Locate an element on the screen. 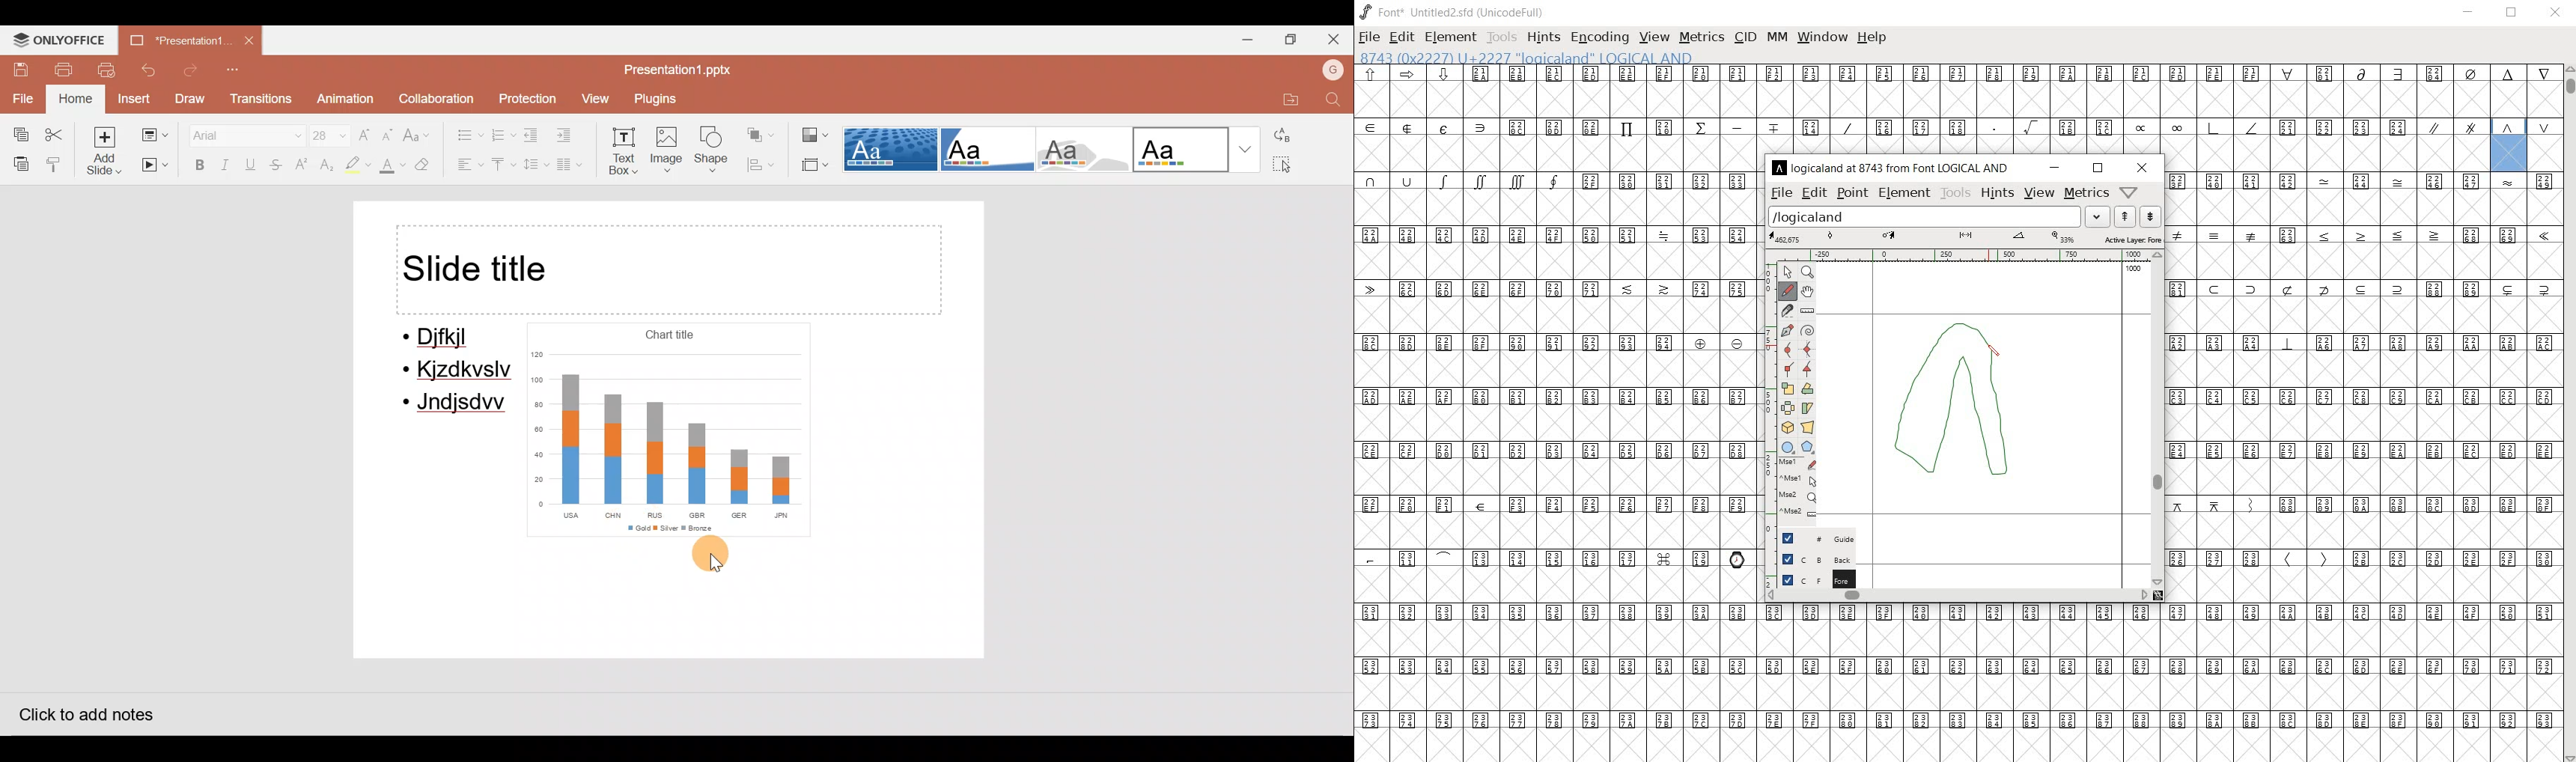 This screenshot has height=784, width=2576. Redo is located at coordinates (191, 71).